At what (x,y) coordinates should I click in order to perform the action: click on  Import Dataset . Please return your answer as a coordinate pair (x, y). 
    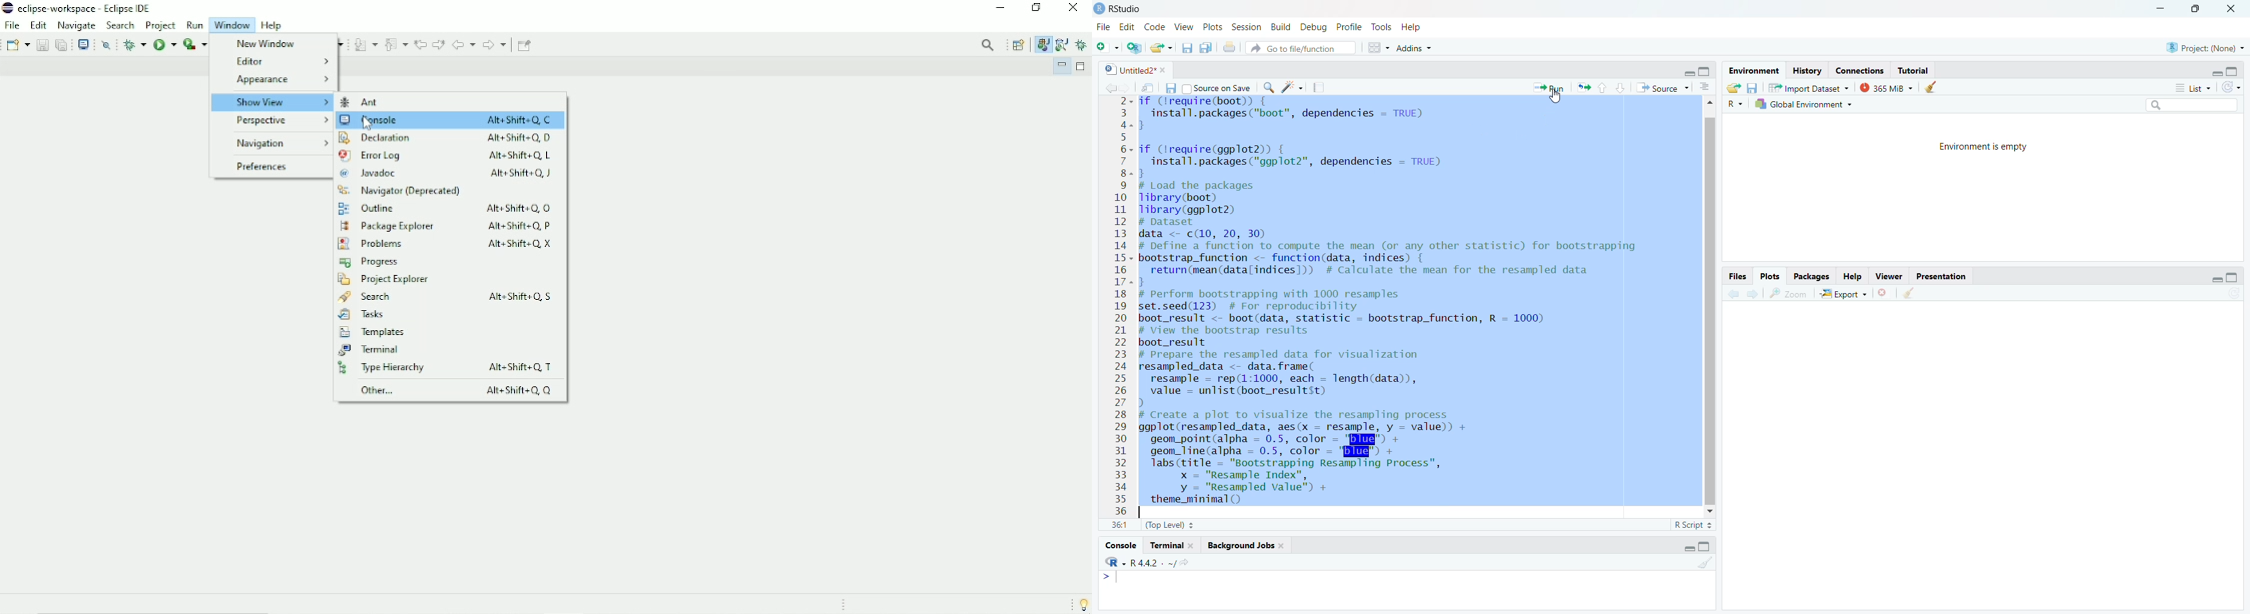
    Looking at the image, I should click on (1809, 86).